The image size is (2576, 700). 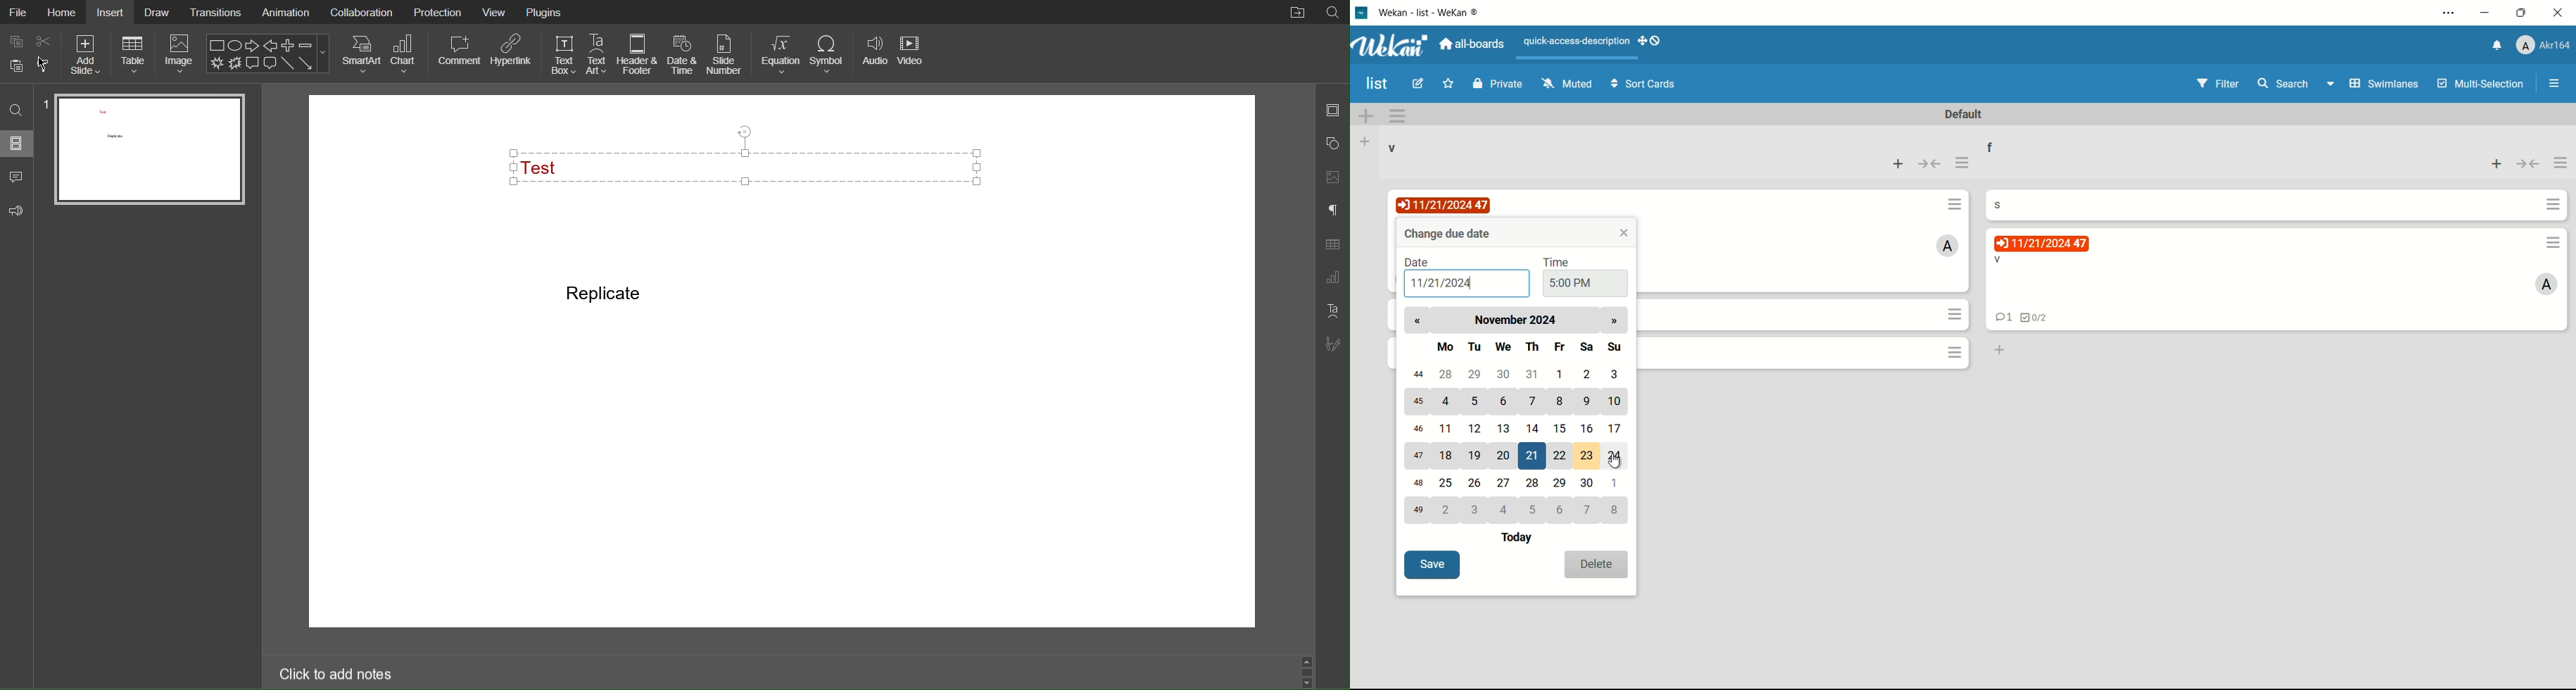 I want to click on Shapes, so click(x=1333, y=142).